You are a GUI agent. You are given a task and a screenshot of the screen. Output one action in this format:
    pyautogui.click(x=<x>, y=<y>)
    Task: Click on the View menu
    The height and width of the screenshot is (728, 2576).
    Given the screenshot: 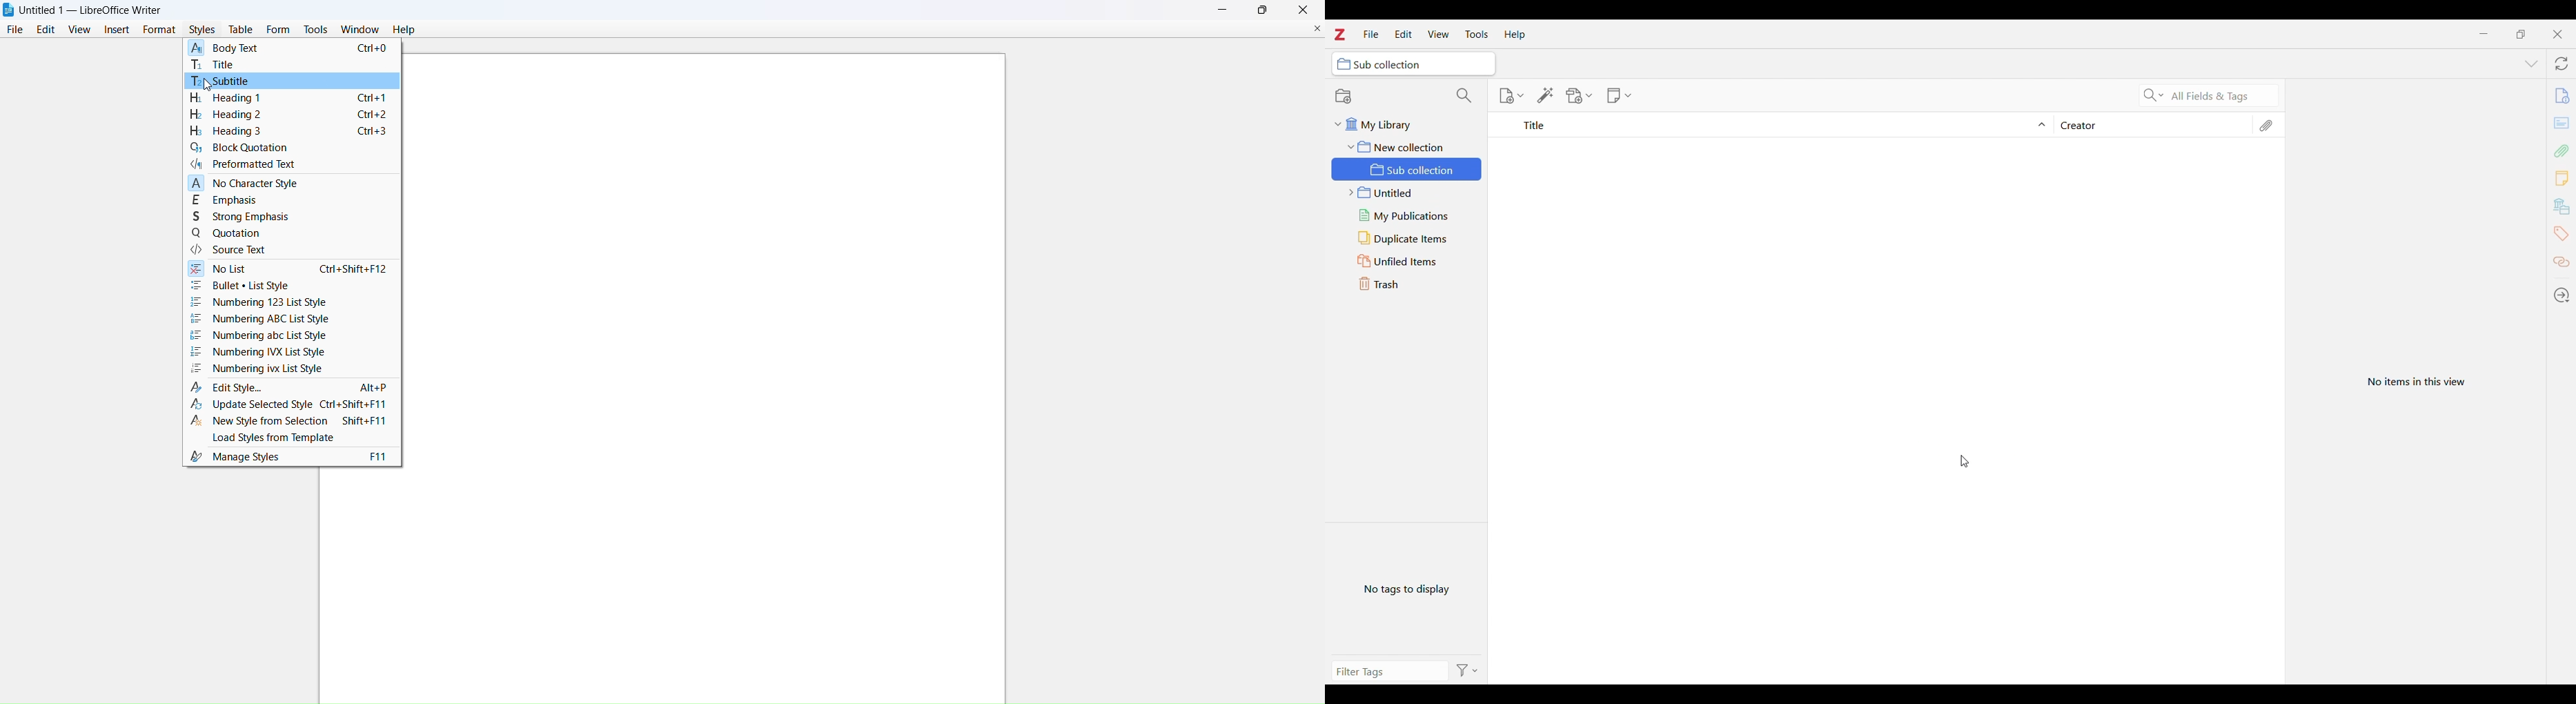 What is the action you would take?
    pyautogui.click(x=1439, y=34)
    